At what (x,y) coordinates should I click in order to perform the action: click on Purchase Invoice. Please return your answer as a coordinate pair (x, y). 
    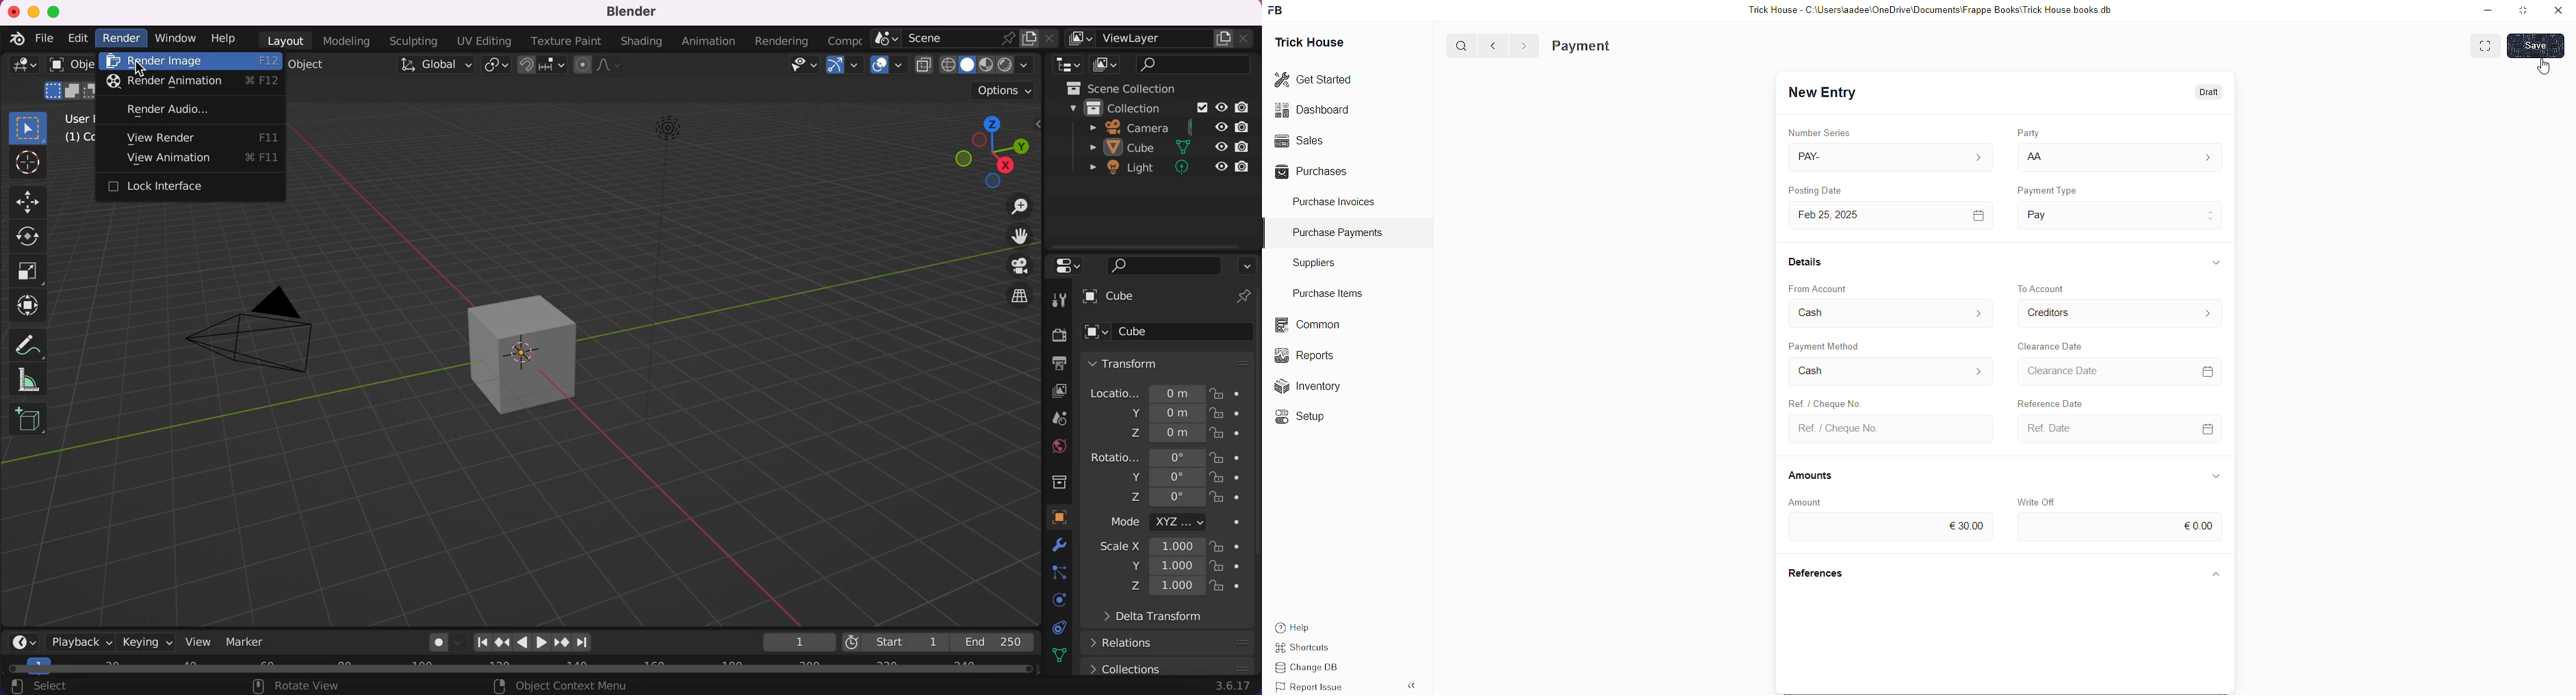
    Looking at the image, I should click on (1615, 46).